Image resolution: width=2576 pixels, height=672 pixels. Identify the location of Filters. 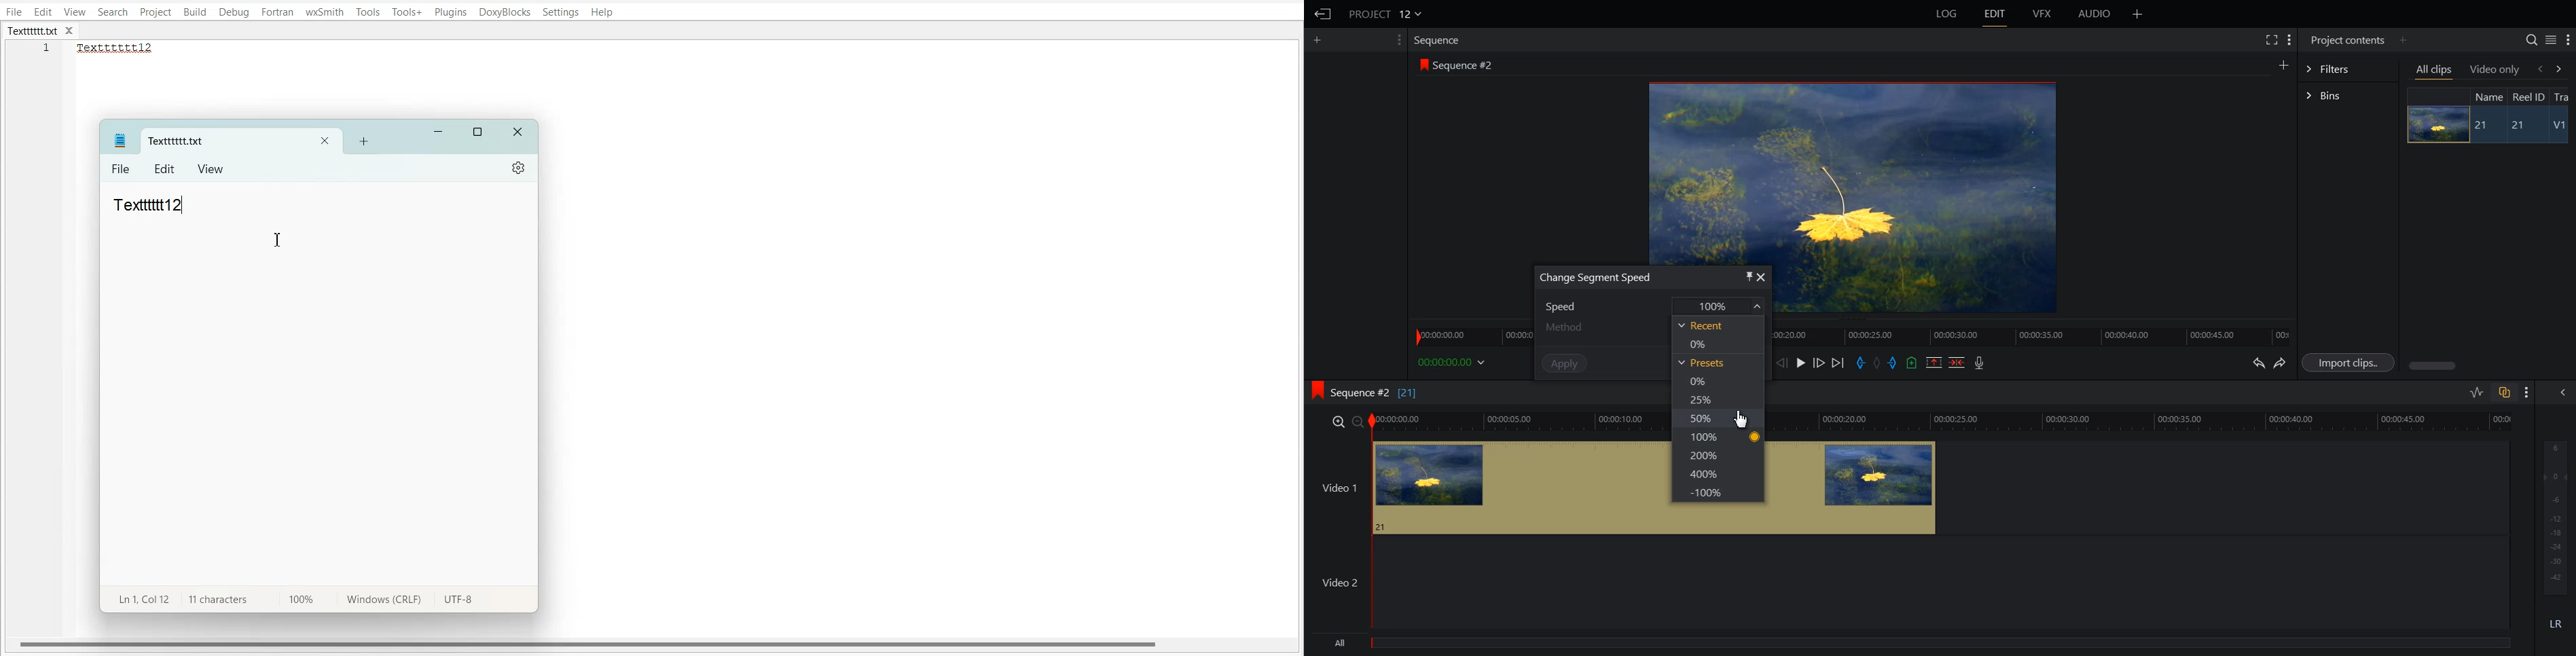
(2348, 68).